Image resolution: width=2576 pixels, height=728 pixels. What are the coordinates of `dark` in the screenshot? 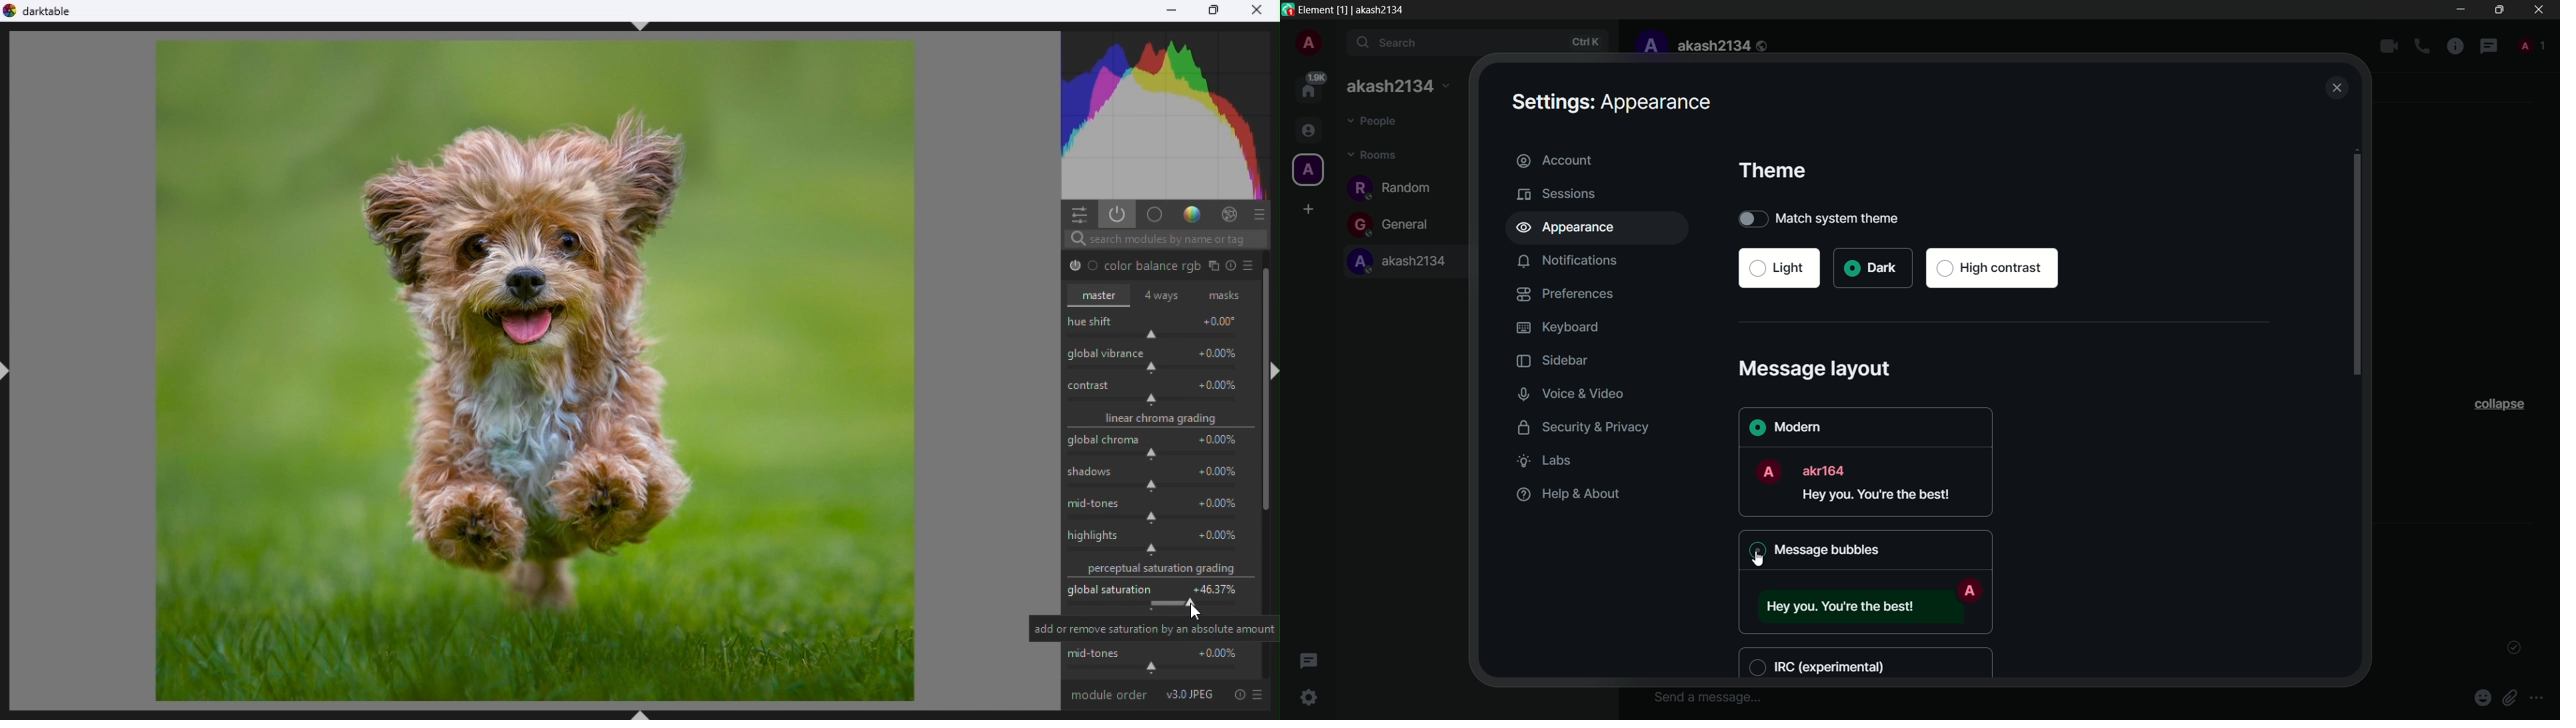 It's located at (1871, 268).